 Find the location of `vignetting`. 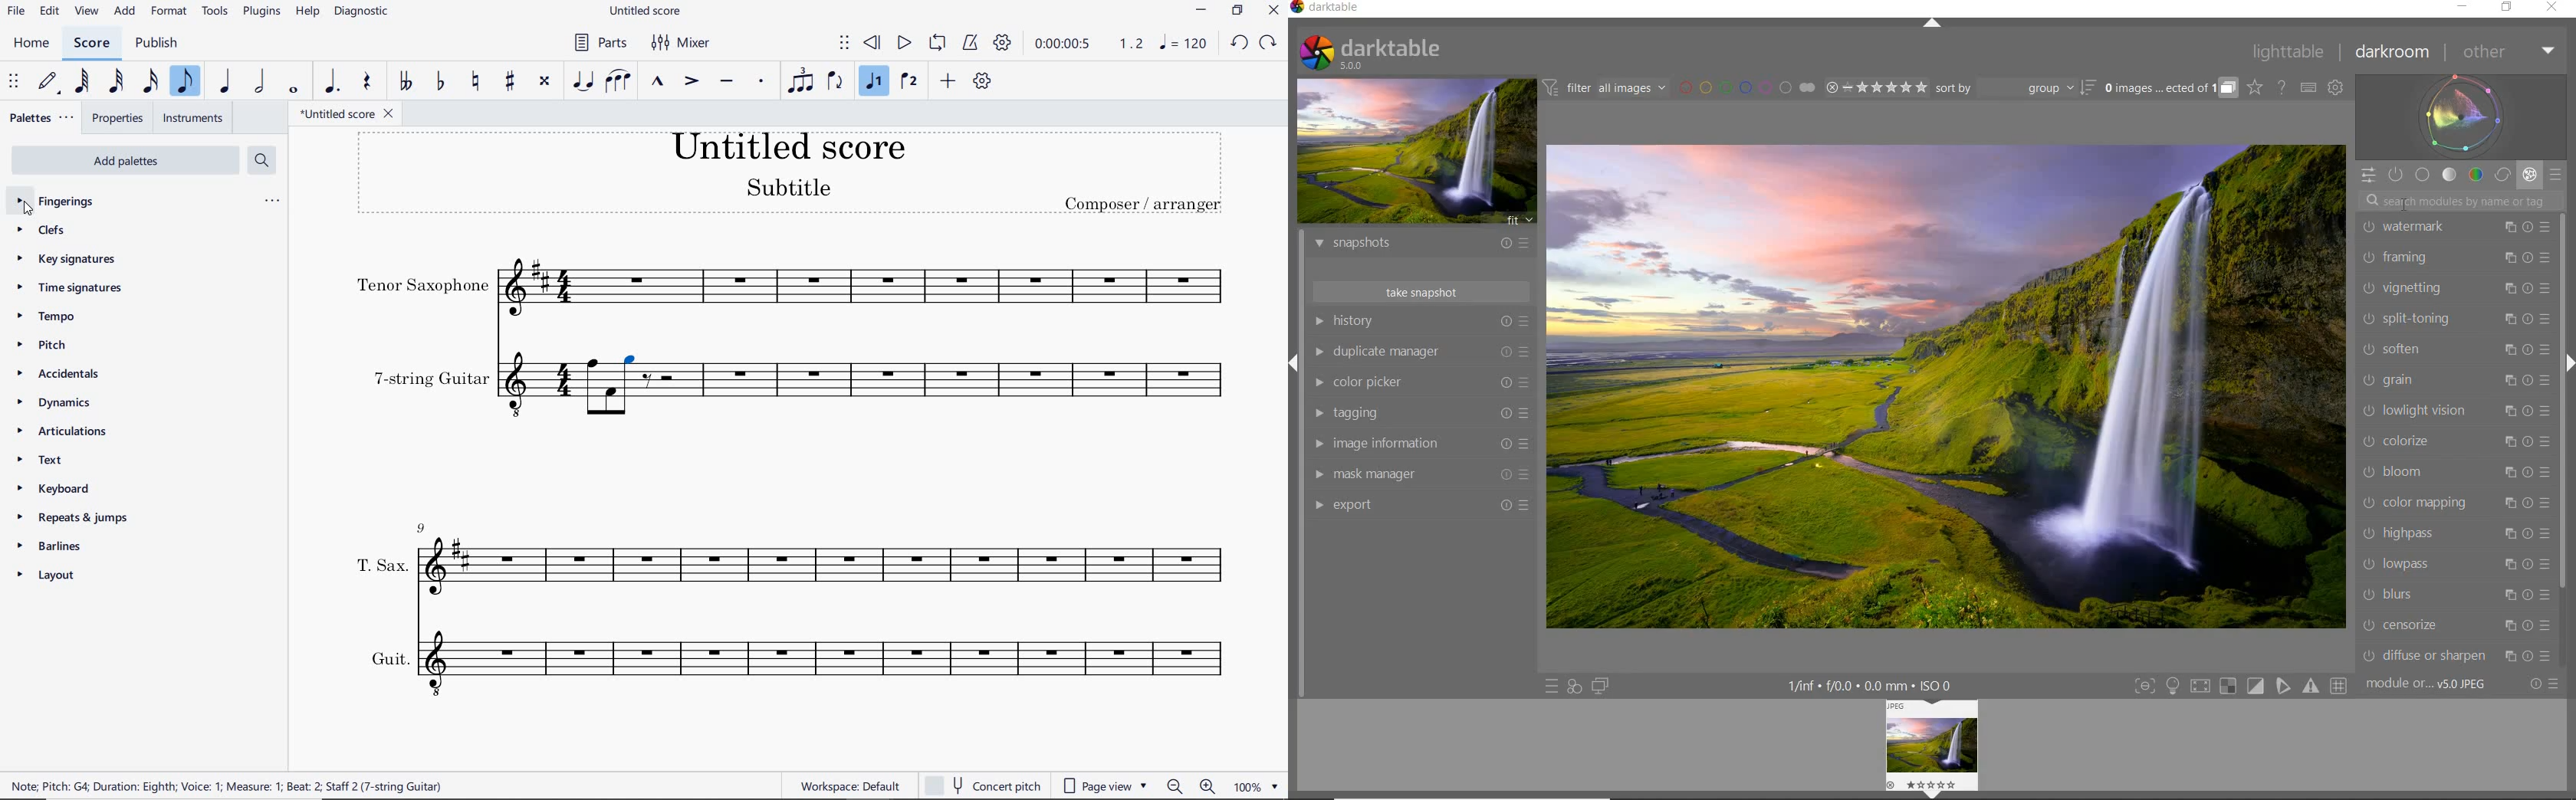

vignetting is located at coordinates (2457, 289).